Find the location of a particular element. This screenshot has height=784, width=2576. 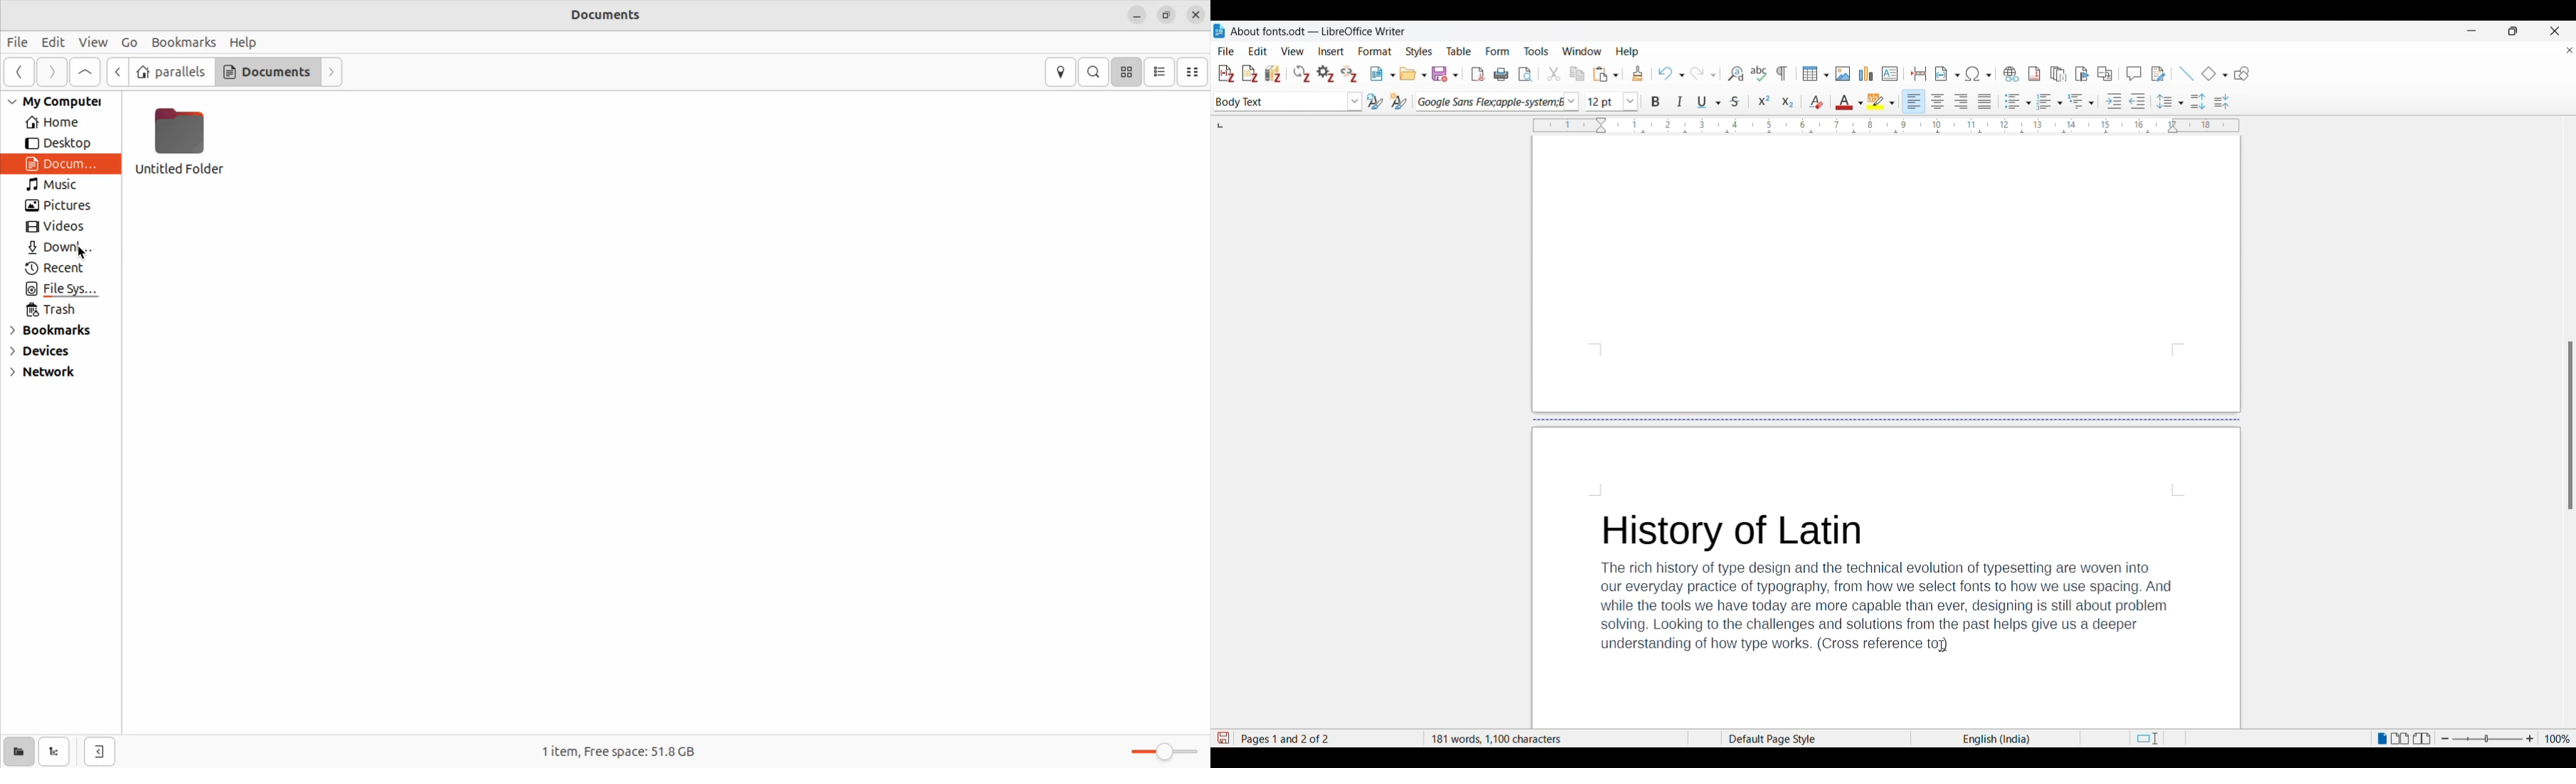

Bold is located at coordinates (1656, 102).